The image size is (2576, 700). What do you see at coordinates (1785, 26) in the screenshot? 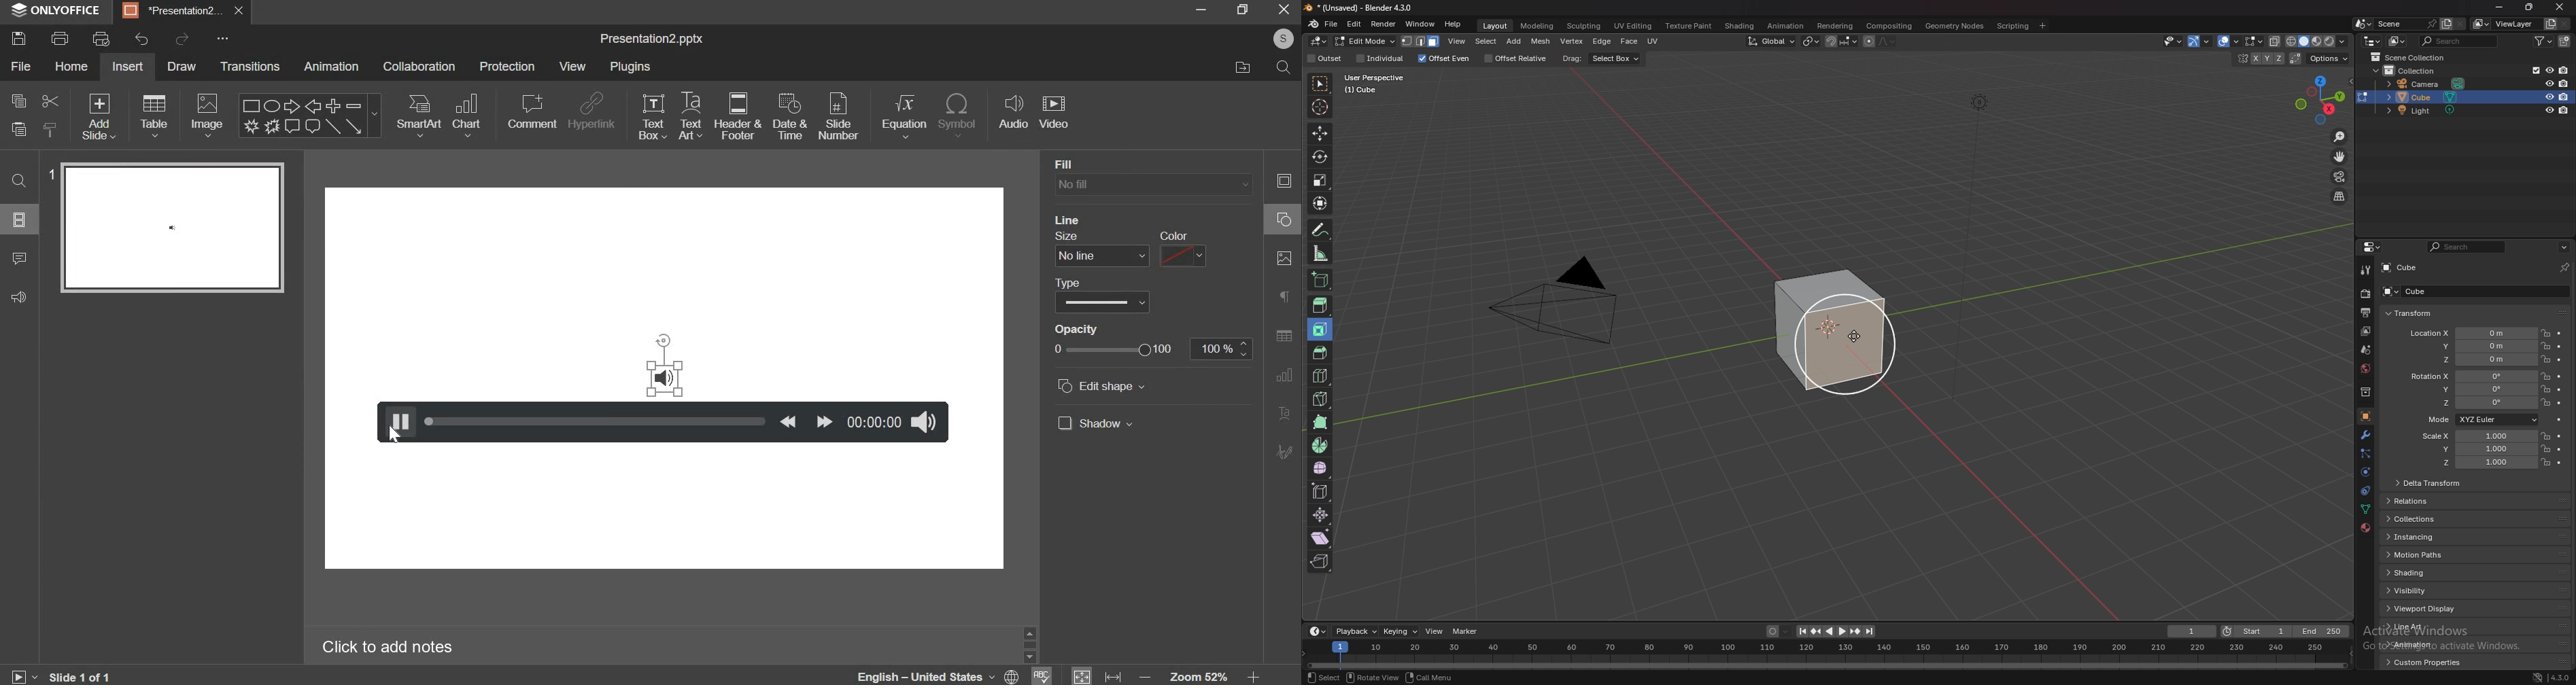
I see `animation` at bounding box center [1785, 26].